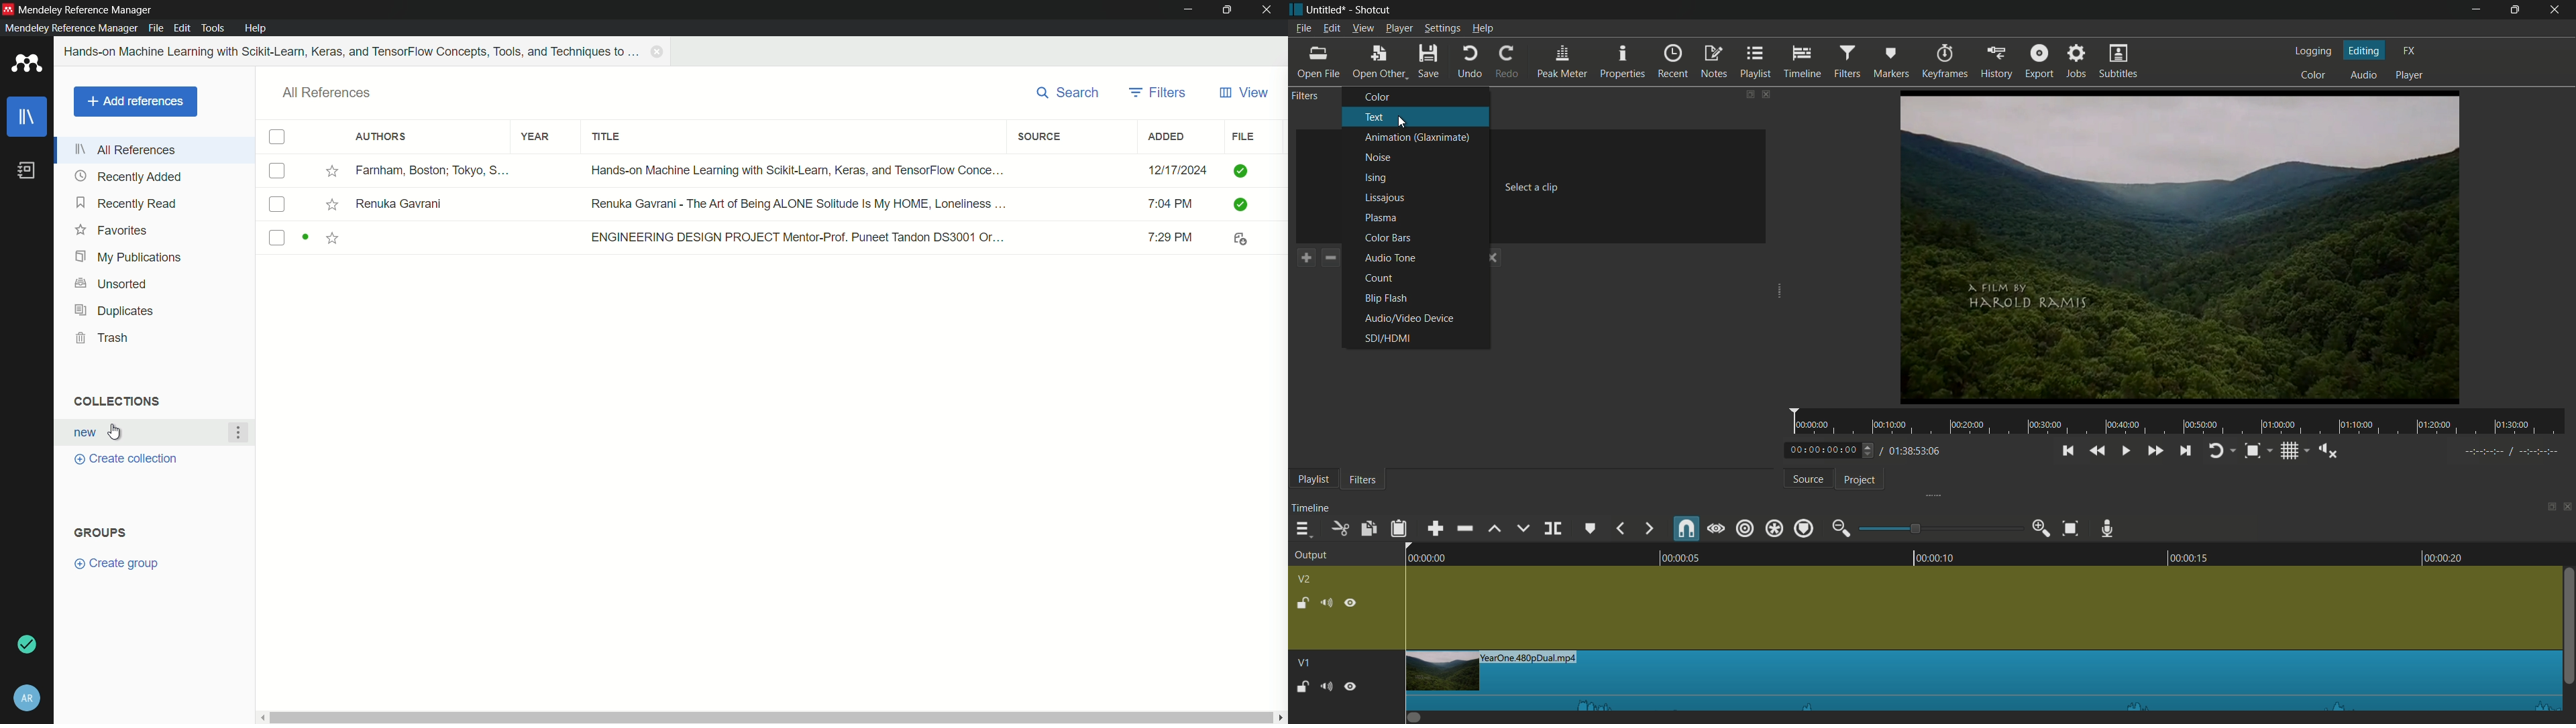 The height and width of the screenshot is (728, 2576). What do you see at coordinates (1341, 529) in the screenshot?
I see `cut` at bounding box center [1341, 529].